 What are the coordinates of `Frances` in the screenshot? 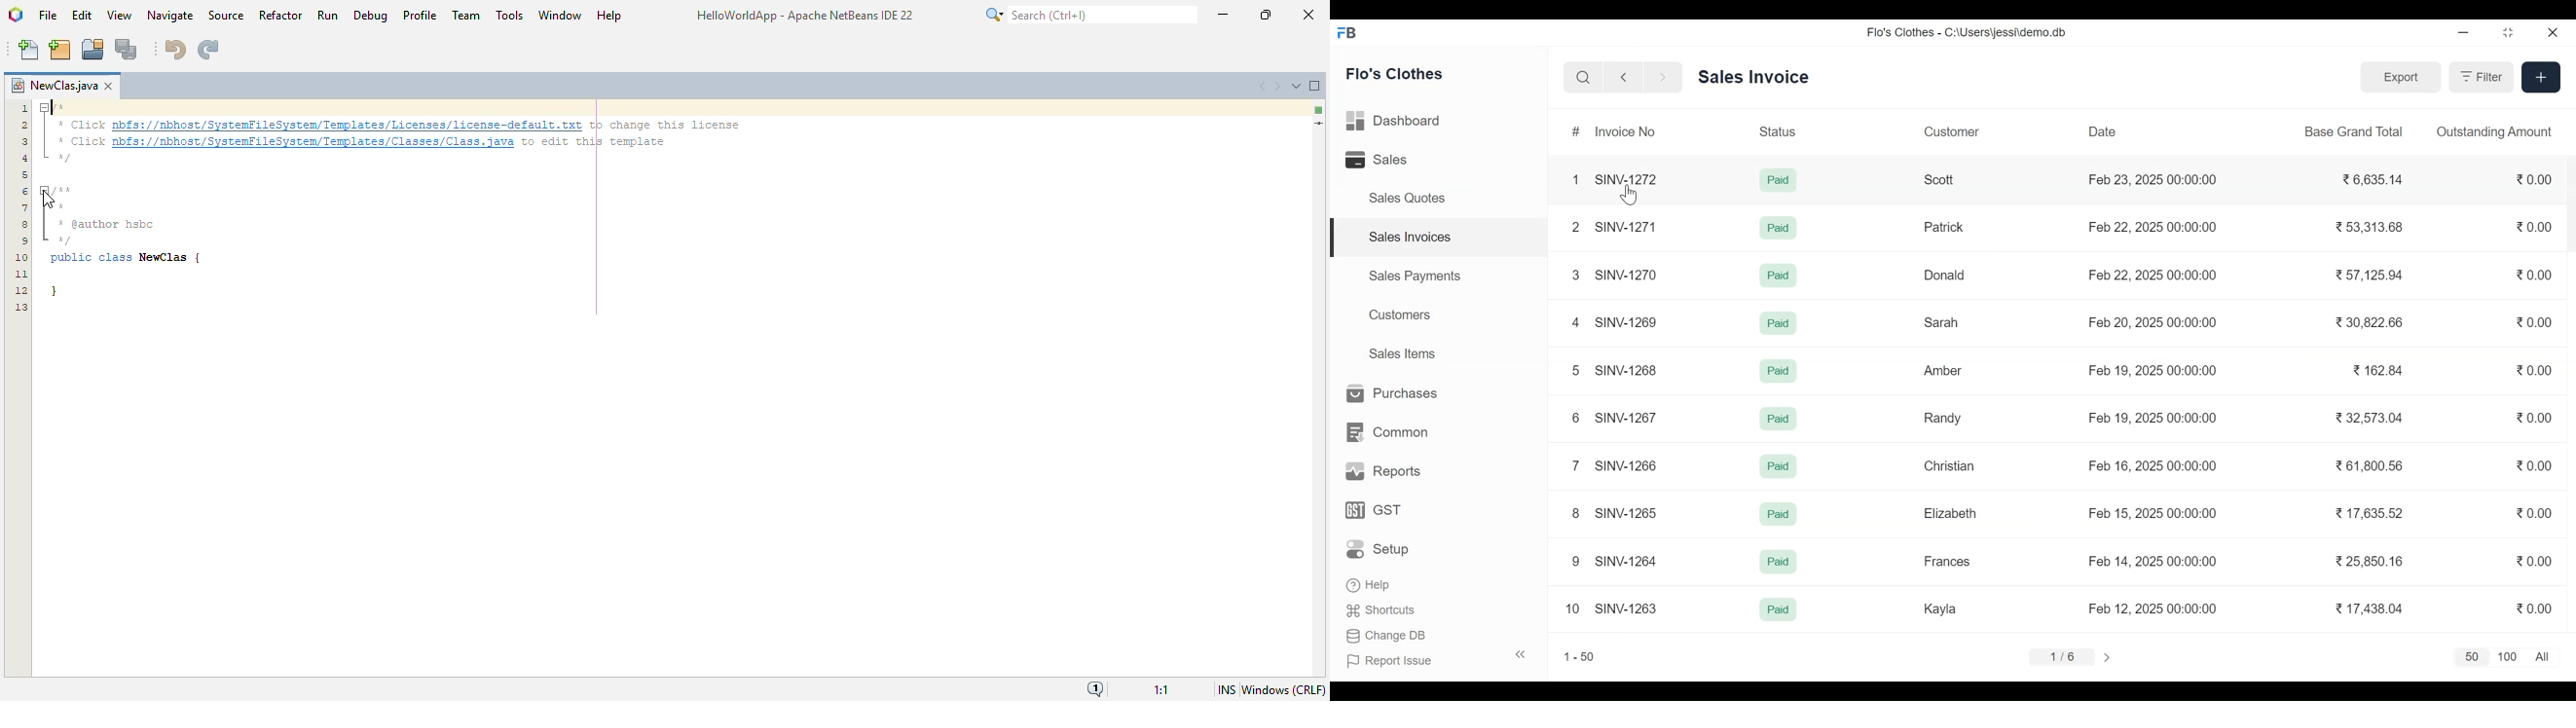 It's located at (1950, 561).